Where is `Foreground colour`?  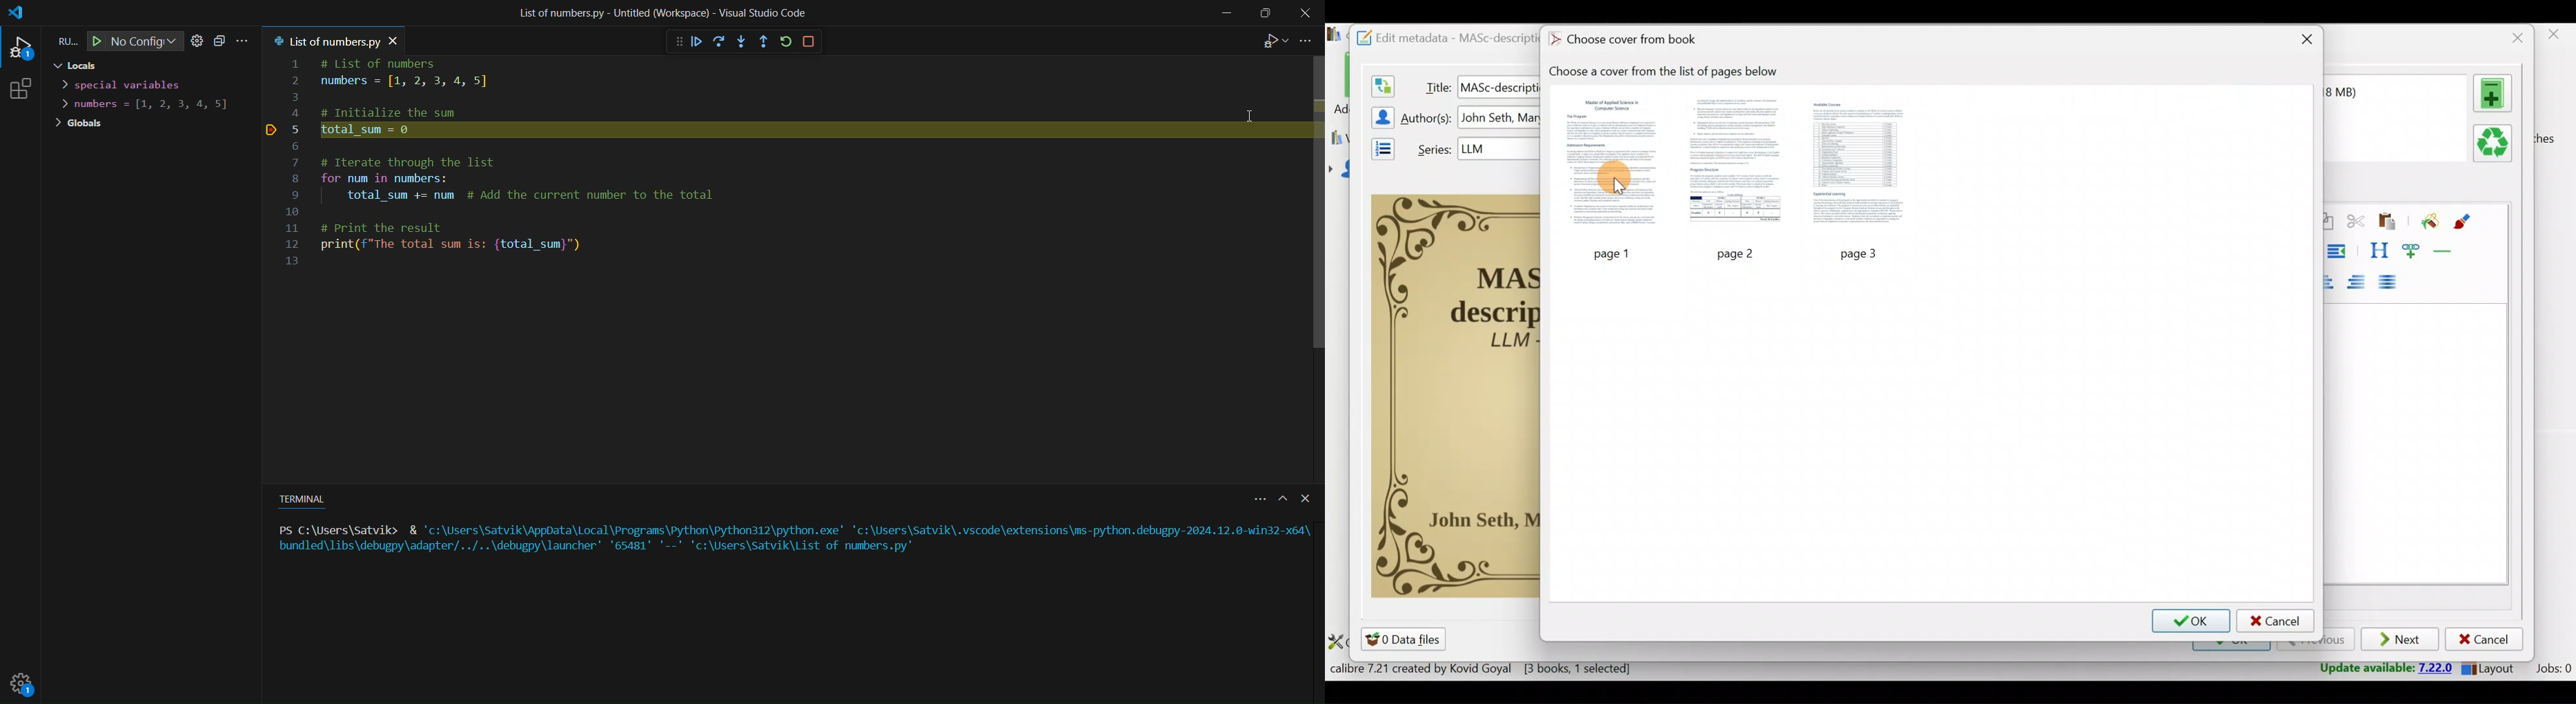
Foreground colour is located at coordinates (2464, 222).